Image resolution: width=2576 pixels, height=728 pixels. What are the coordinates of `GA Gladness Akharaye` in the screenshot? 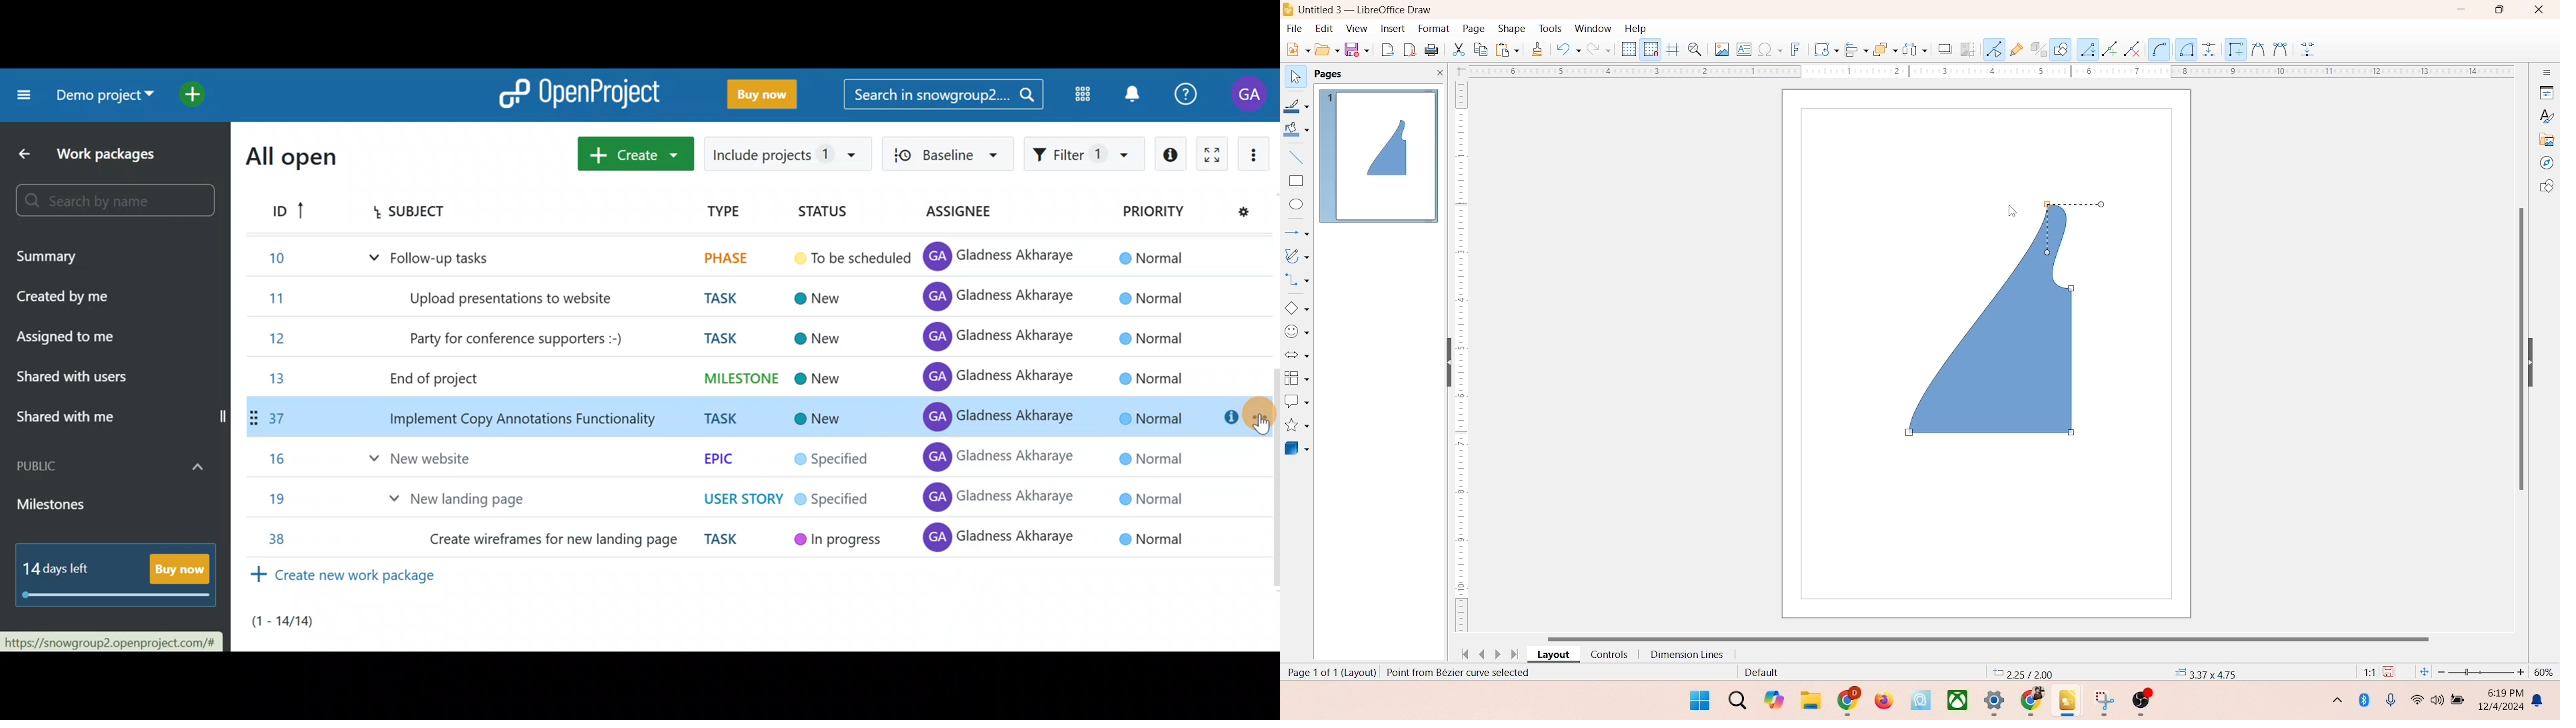 It's located at (997, 376).